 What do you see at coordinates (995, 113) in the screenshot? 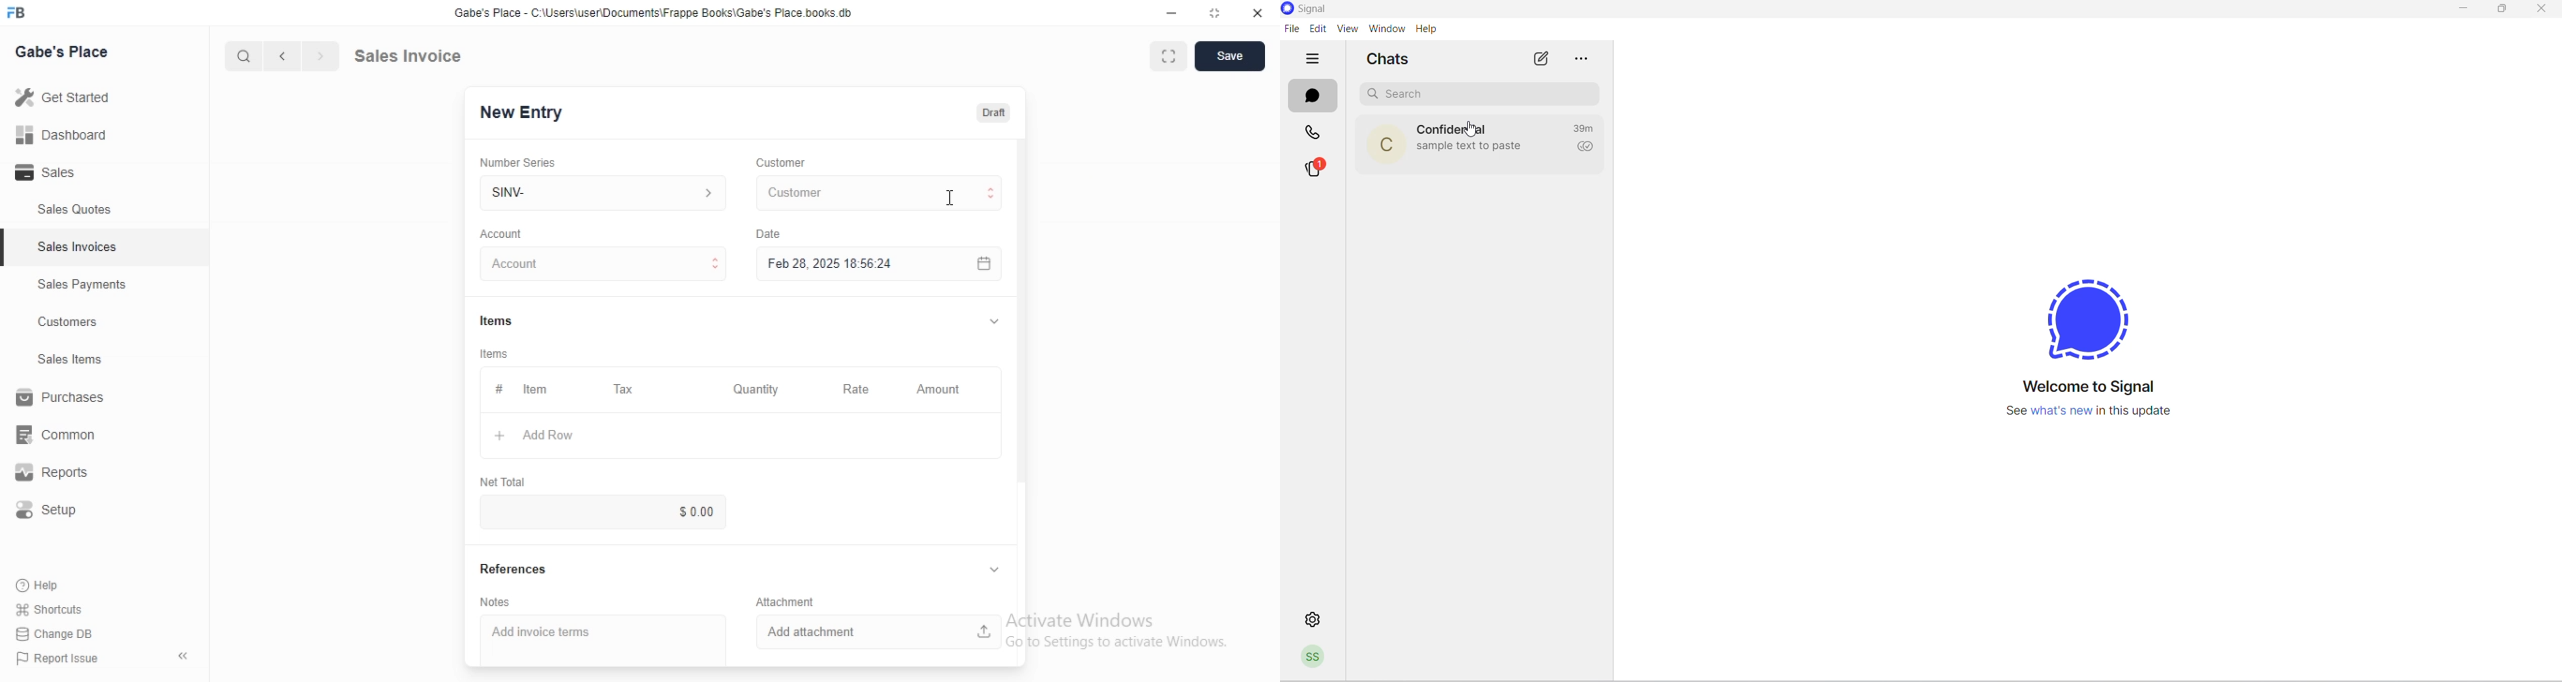
I see `Draft` at bounding box center [995, 113].